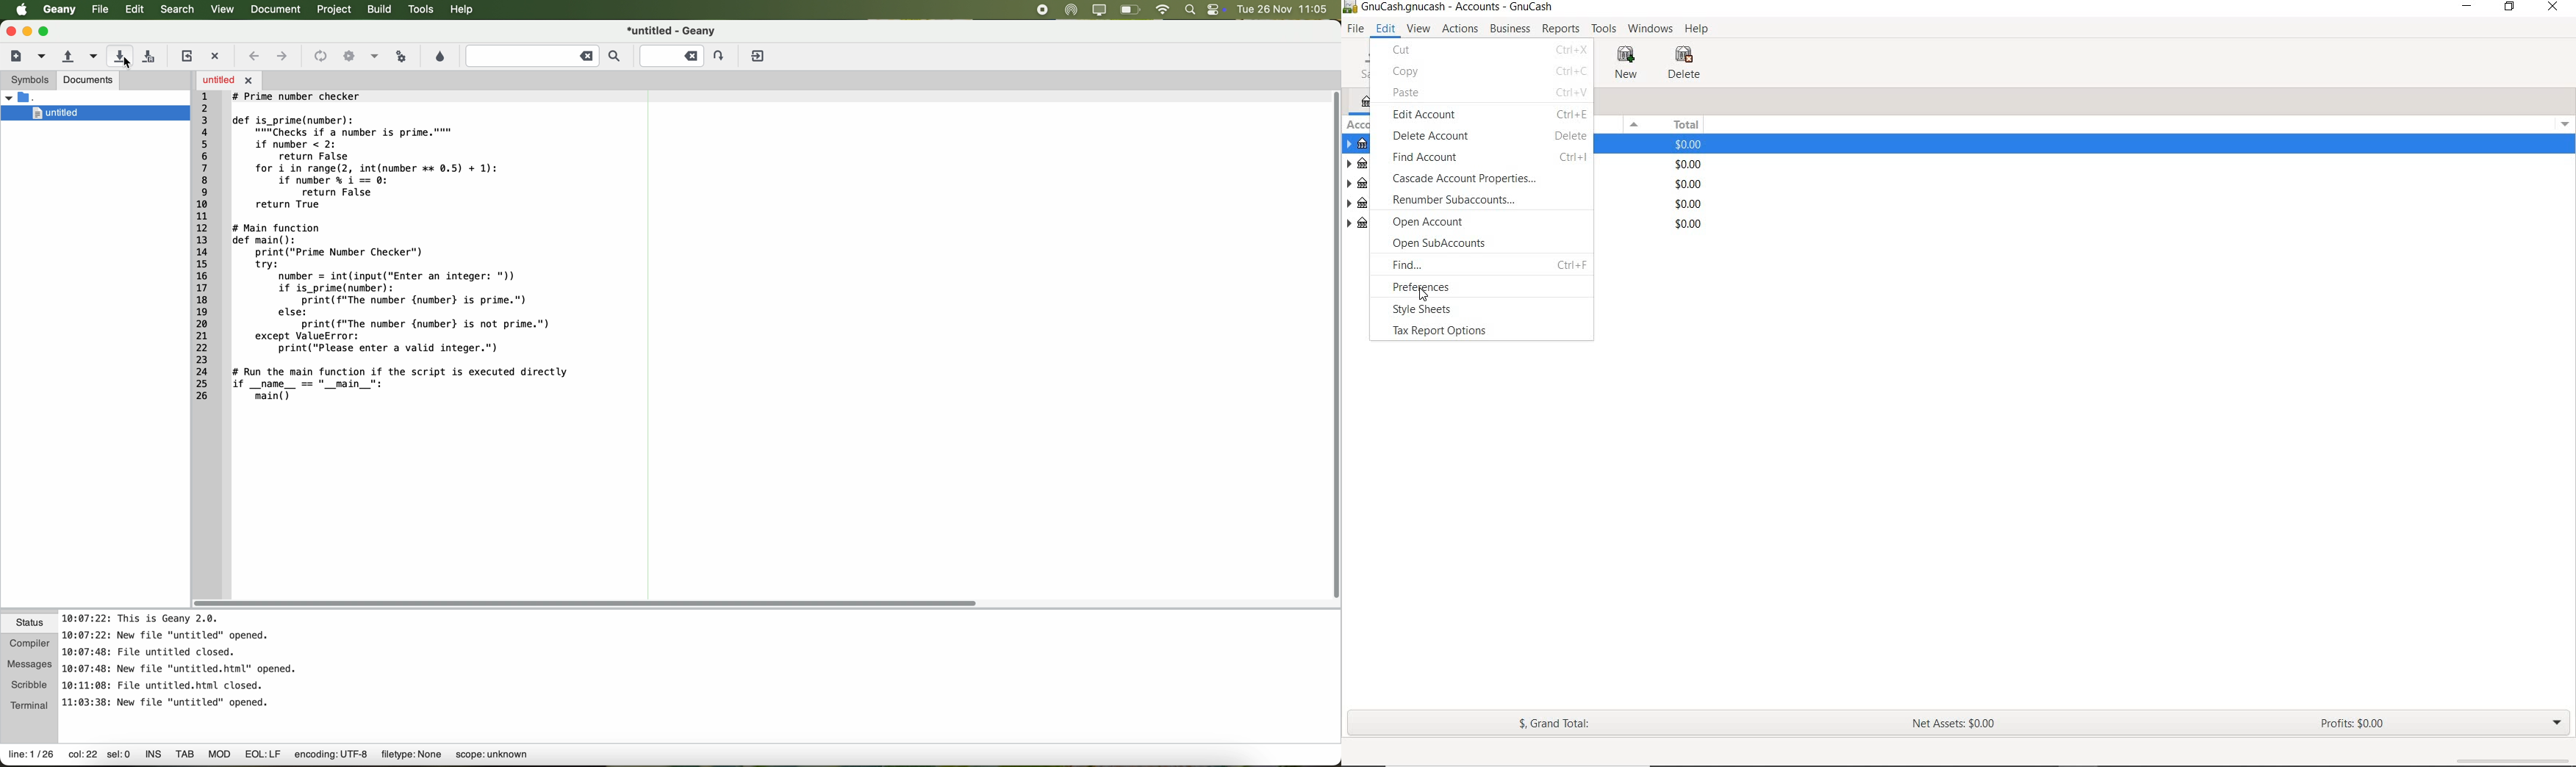 This screenshot has height=784, width=2576. I want to click on REPORTS, so click(1561, 29).